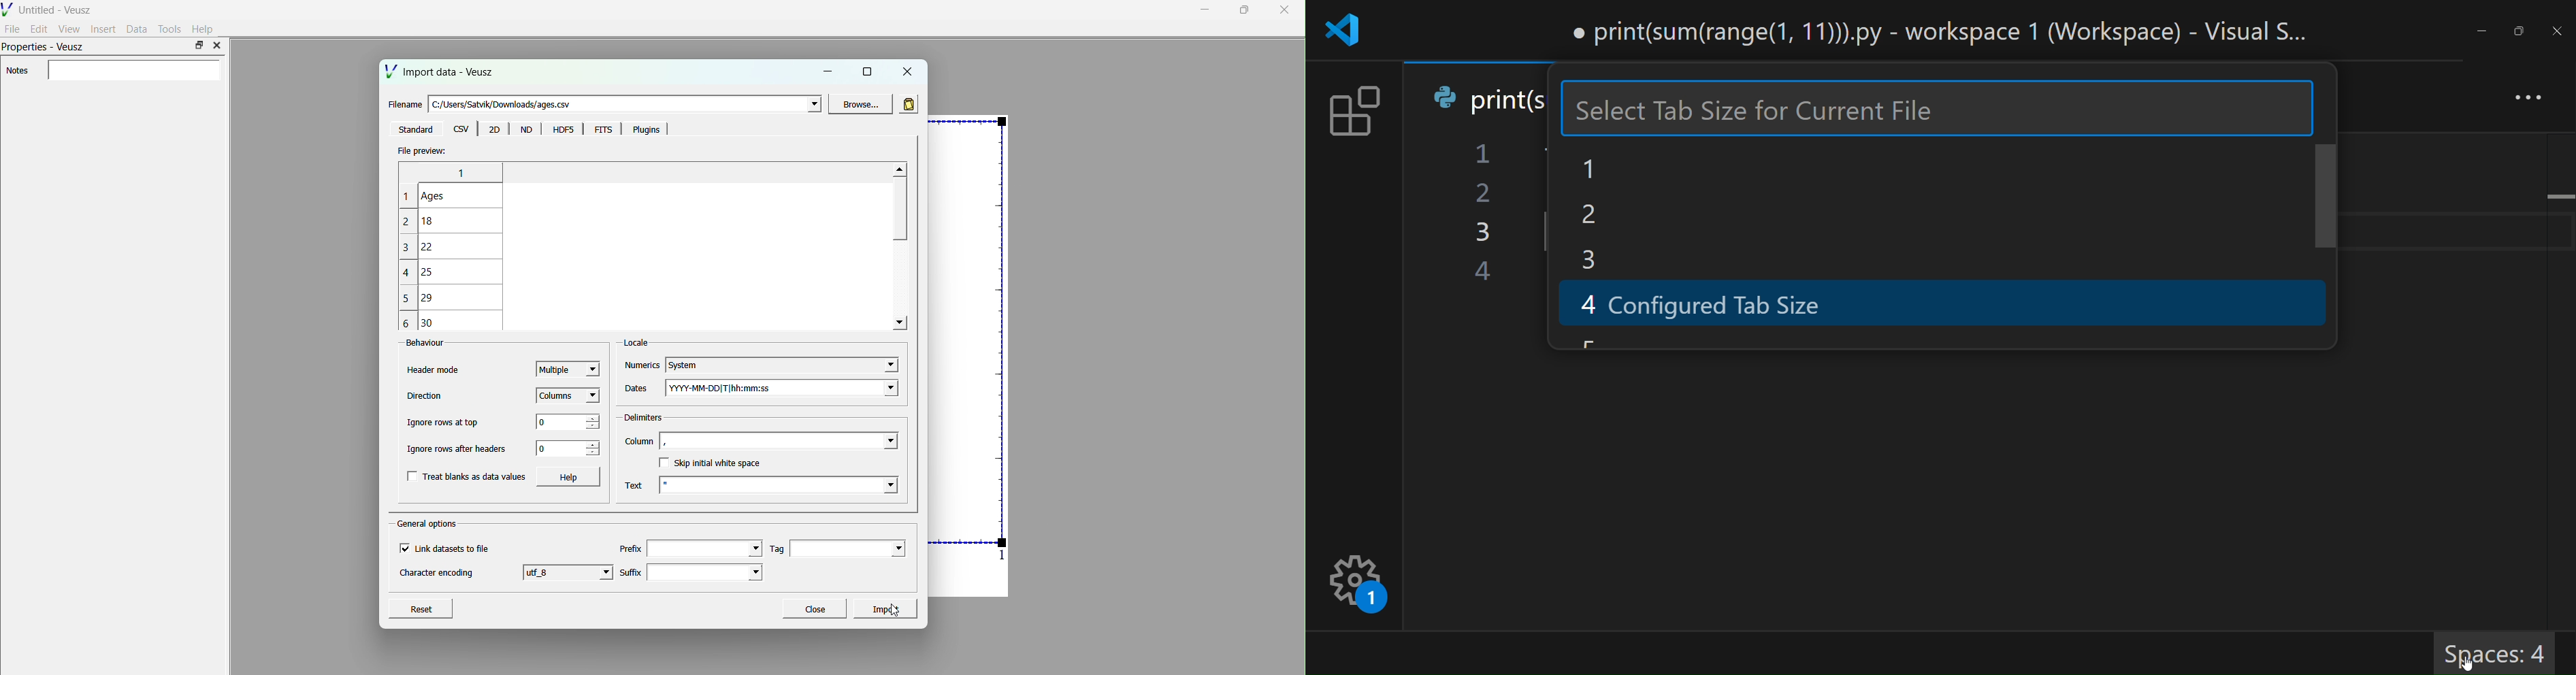  What do you see at coordinates (643, 417) in the screenshot?
I see `Delimiters` at bounding box center [643, 417].